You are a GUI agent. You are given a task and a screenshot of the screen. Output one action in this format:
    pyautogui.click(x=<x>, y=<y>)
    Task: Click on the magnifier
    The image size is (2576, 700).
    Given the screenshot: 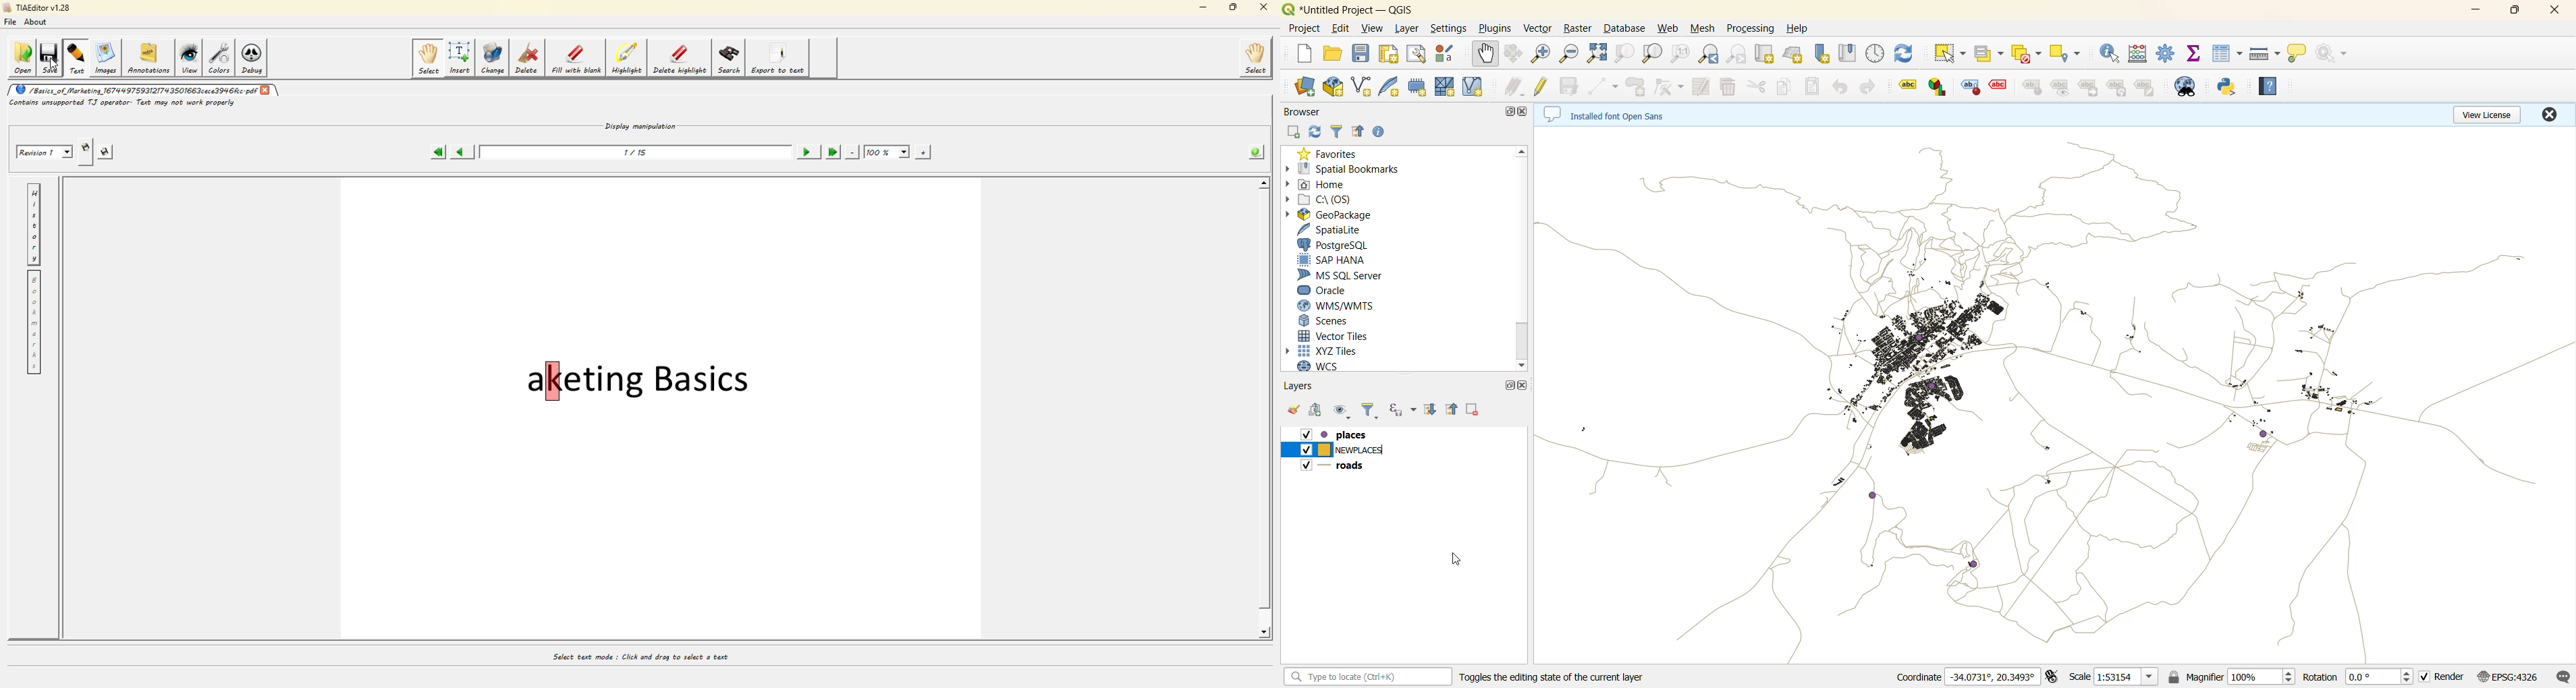 What is the action you would take?
    pyautogui.click(x=2243, y=679)
    